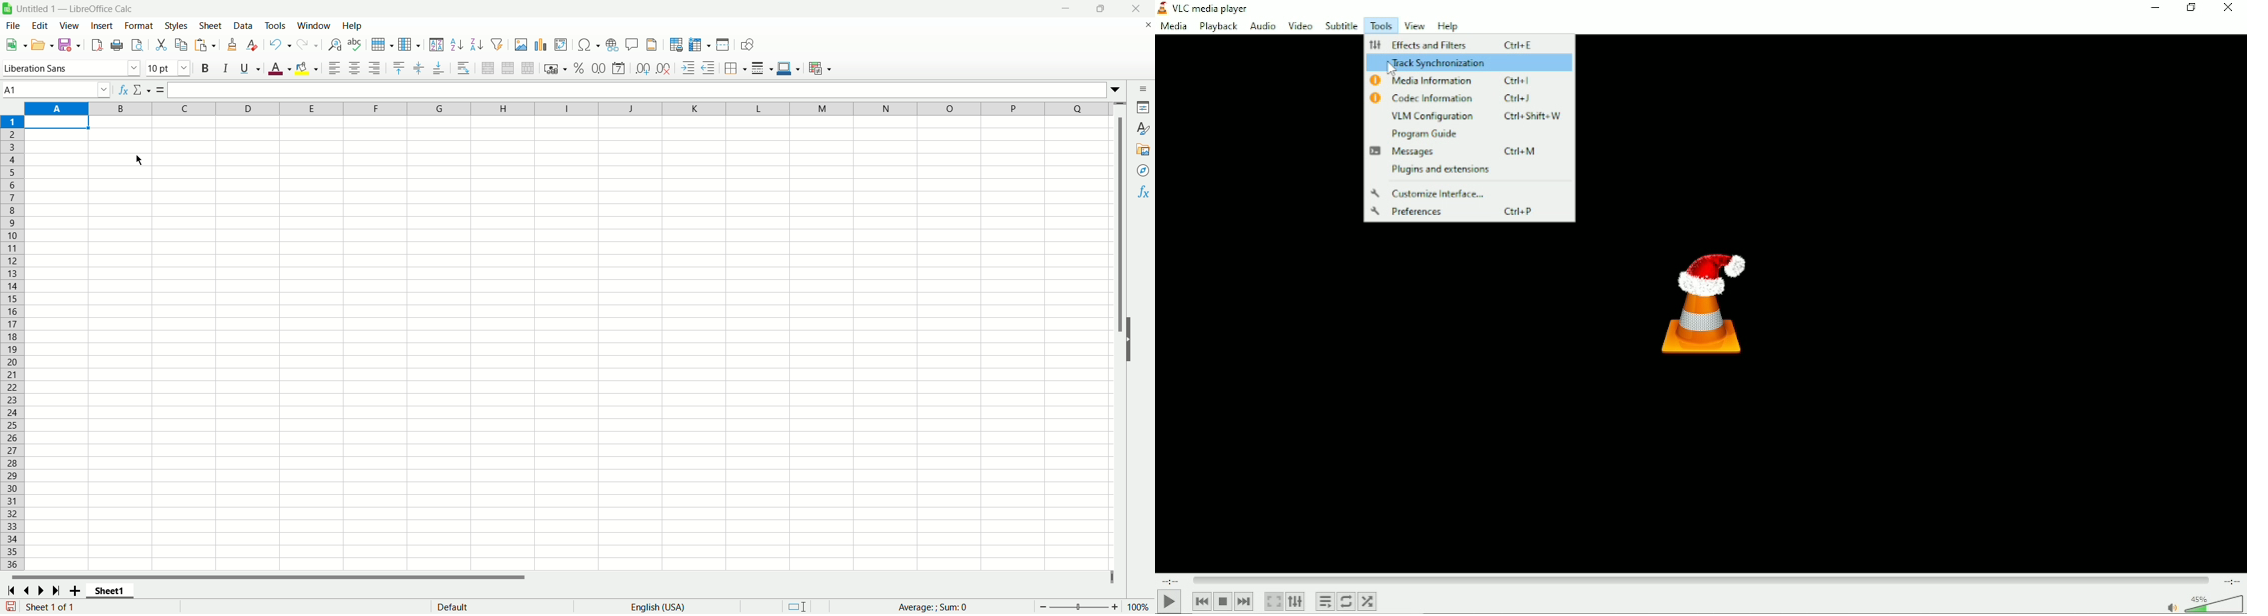  What do you see at coordinates (657, 607) in the screenshot?
I see `text language` at bounding box center [657, 607].